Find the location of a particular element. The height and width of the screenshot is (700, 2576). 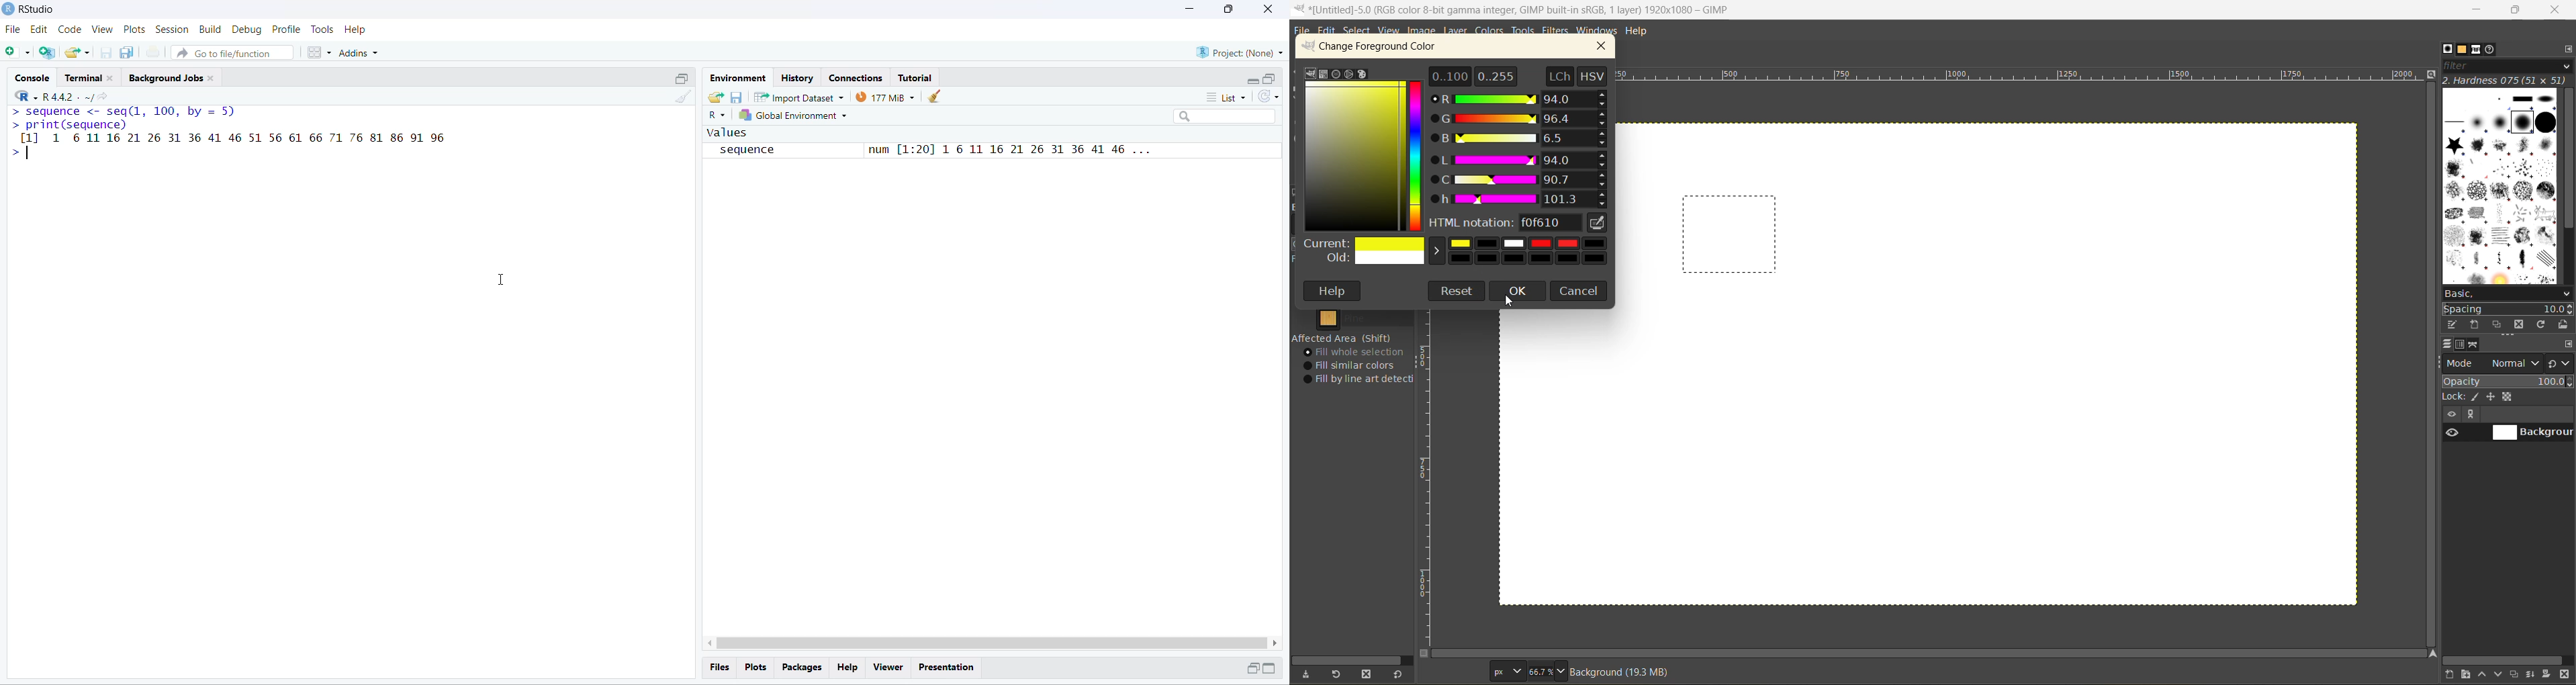

Connections  is located at coordinates (860, 79).